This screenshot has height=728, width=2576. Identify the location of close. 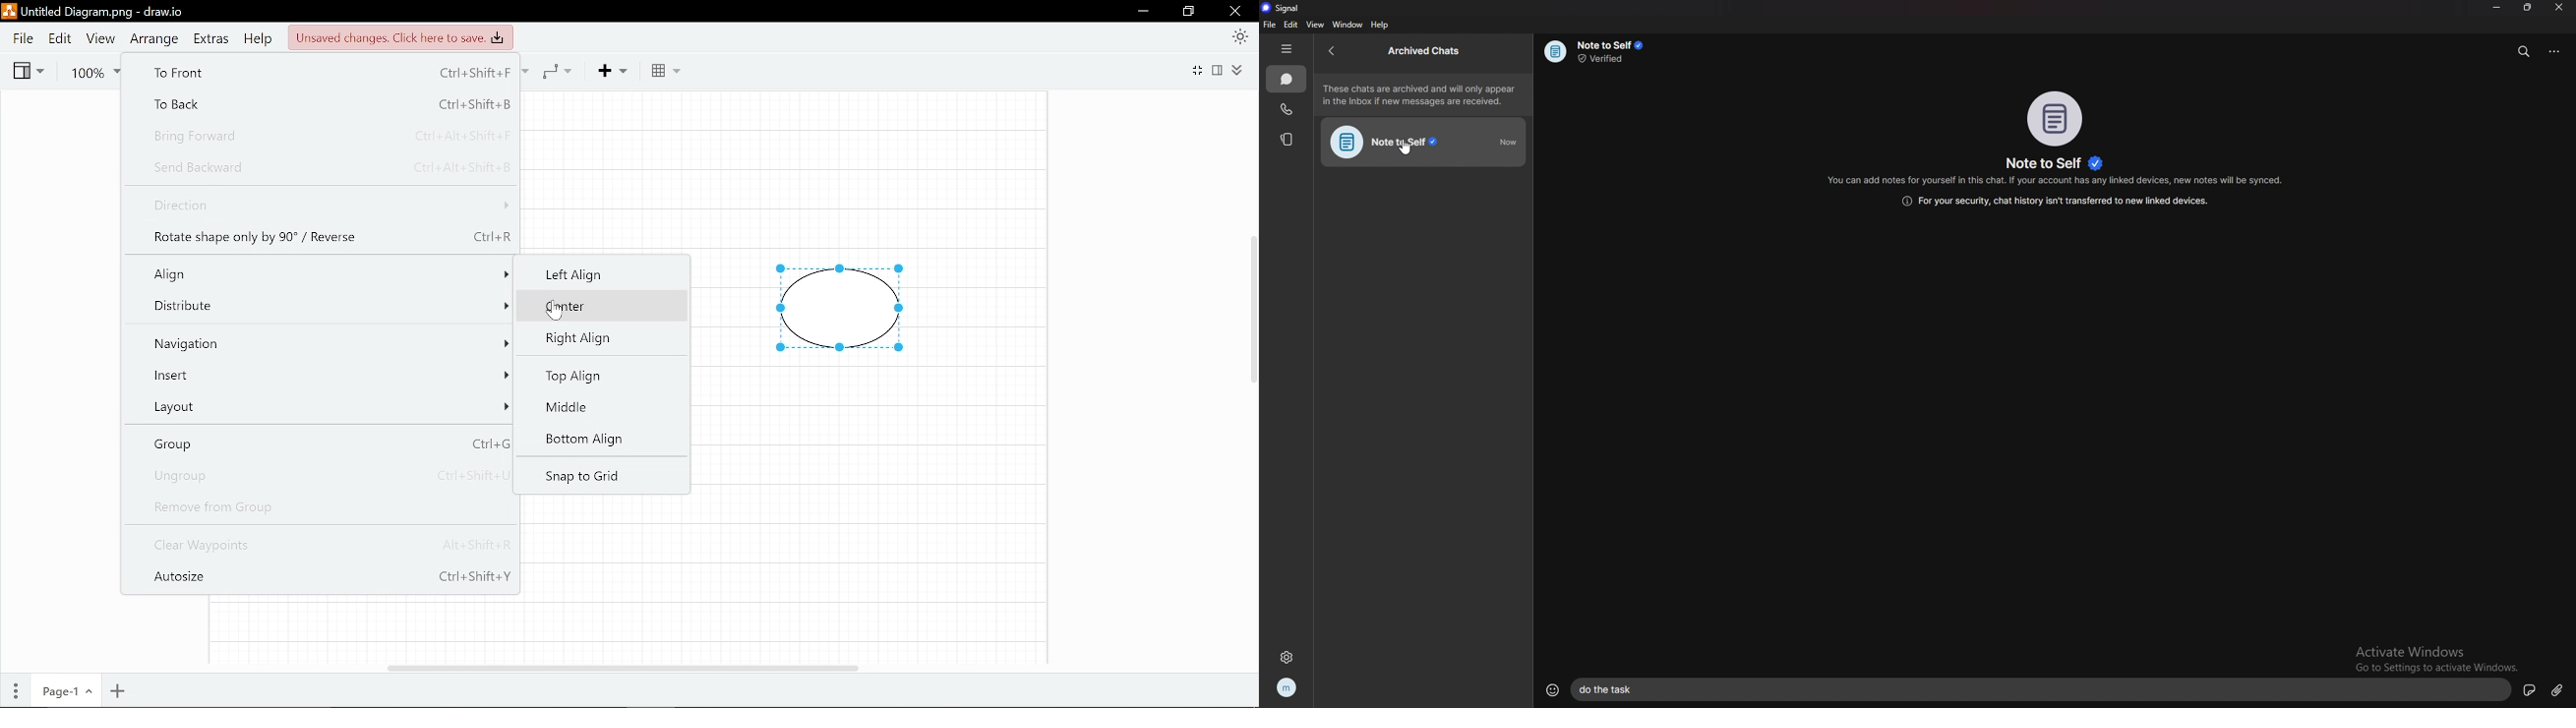
(2561, 7).